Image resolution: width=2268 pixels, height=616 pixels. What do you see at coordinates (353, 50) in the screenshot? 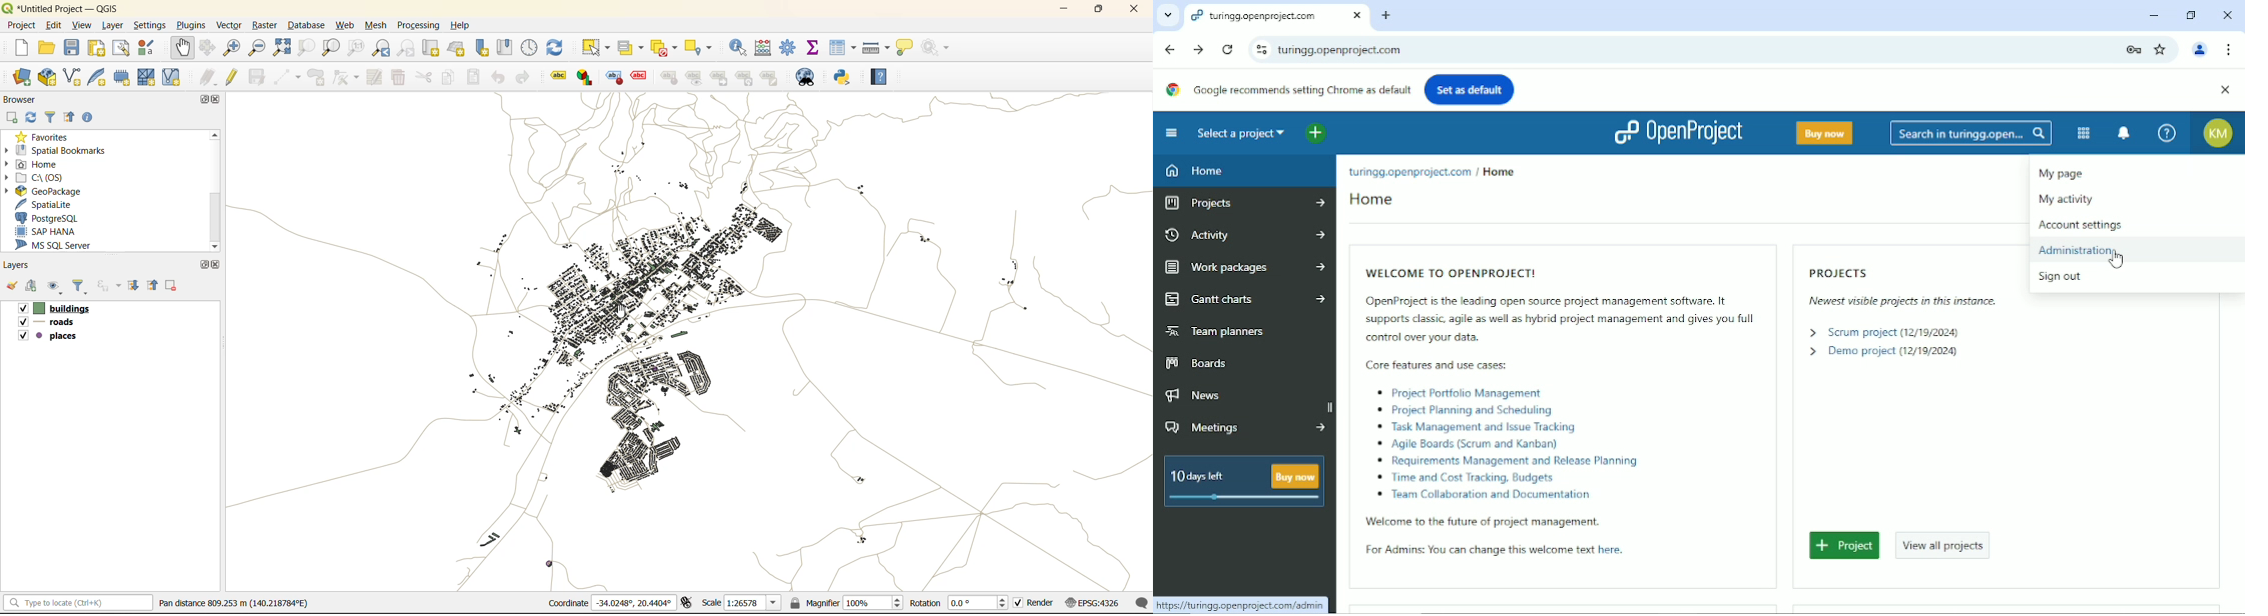
I see `zoom native` at bounding box center [353, 50].